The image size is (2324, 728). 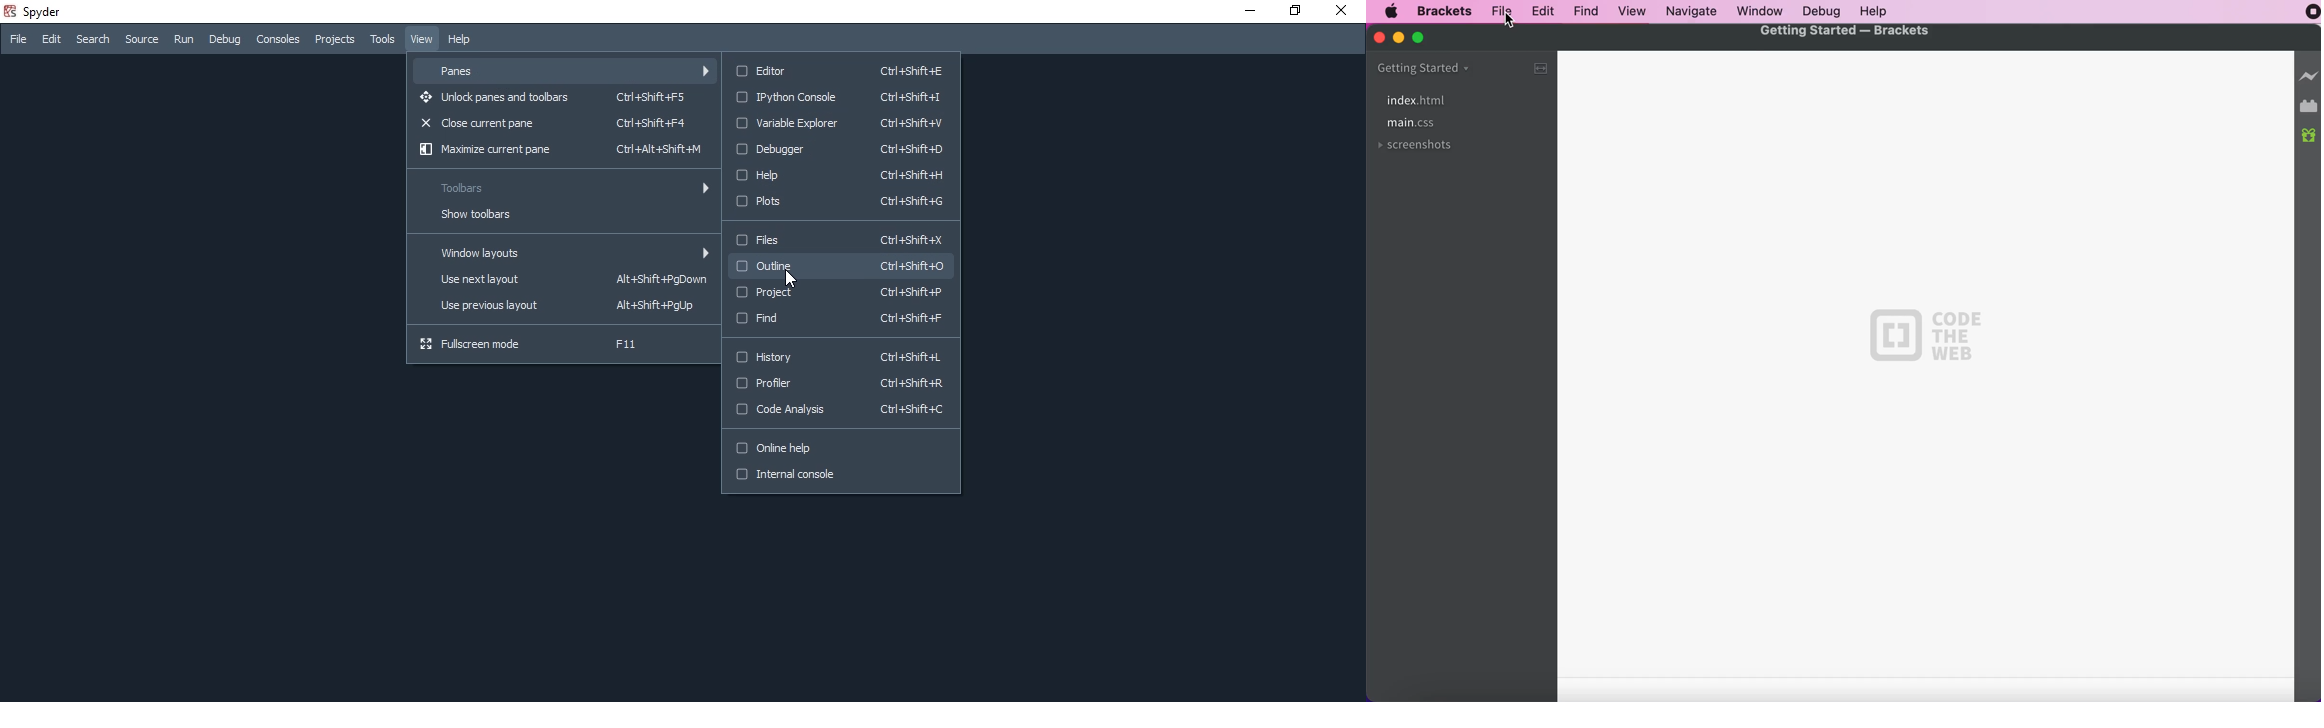 I want to click on spyder Desktop Icon, so click(x=36, y=10).